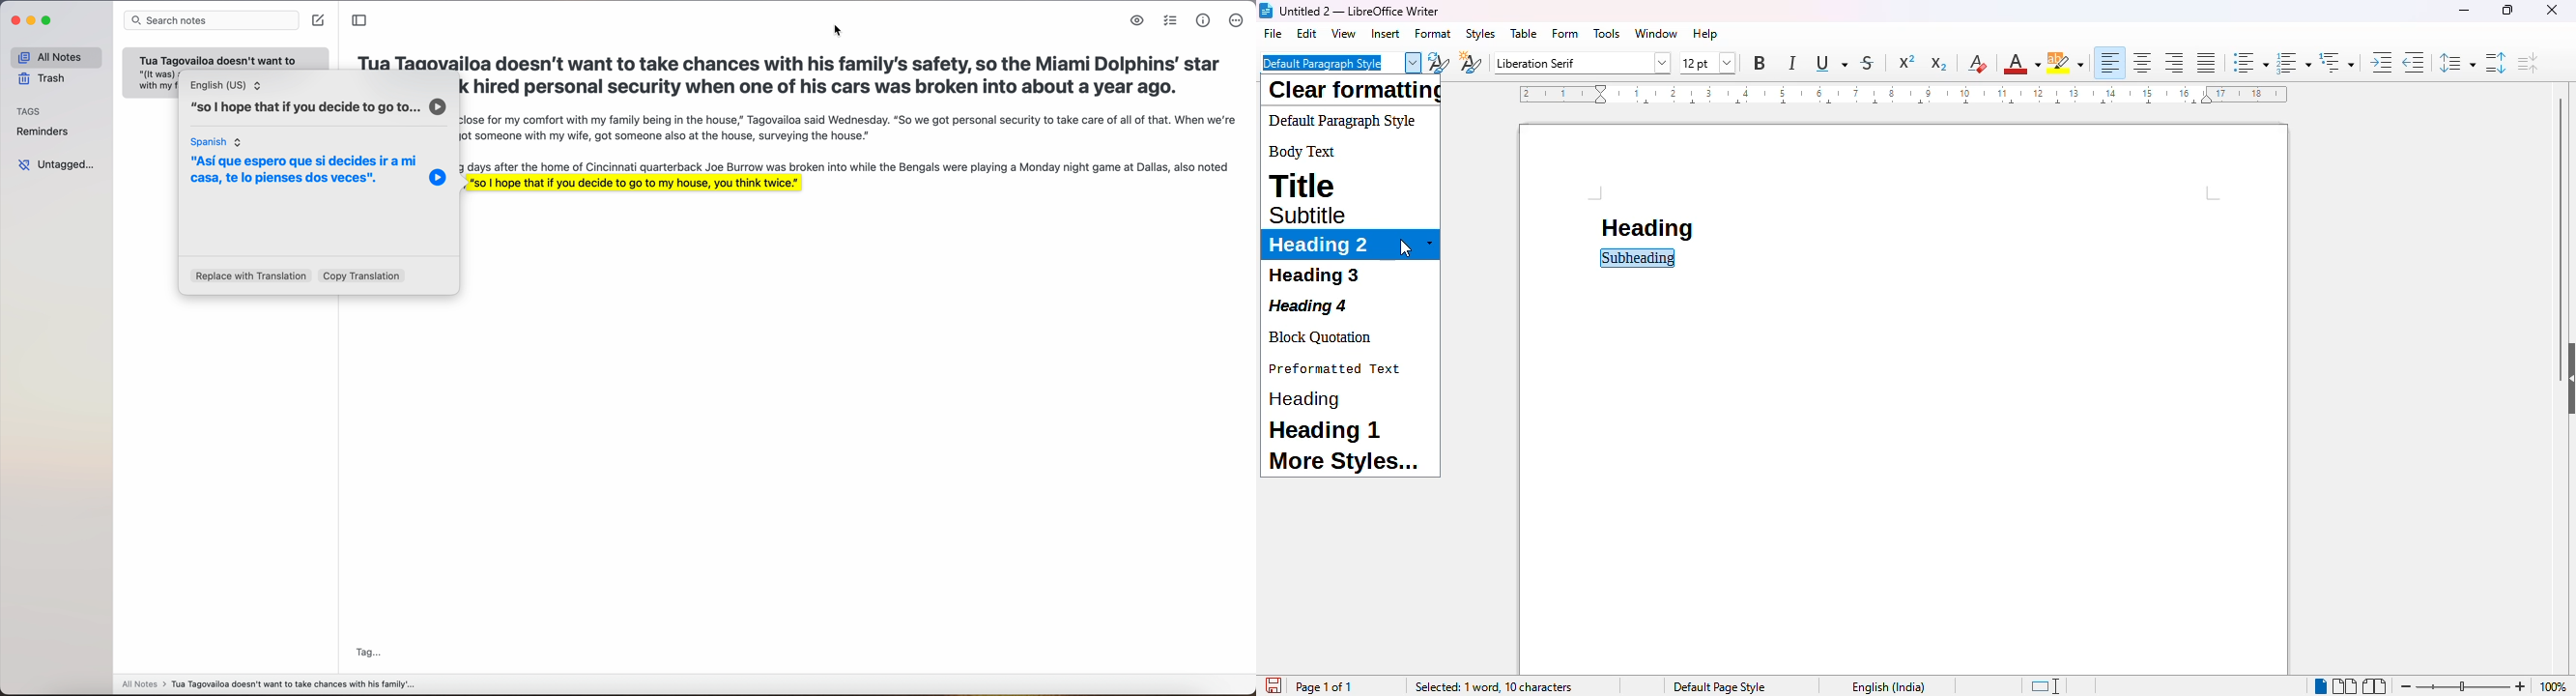 The height and width of the screenshot is (700, 2576). Describe the element at coordinates (2567, 378) in the screenshot. I see `show` at that location.